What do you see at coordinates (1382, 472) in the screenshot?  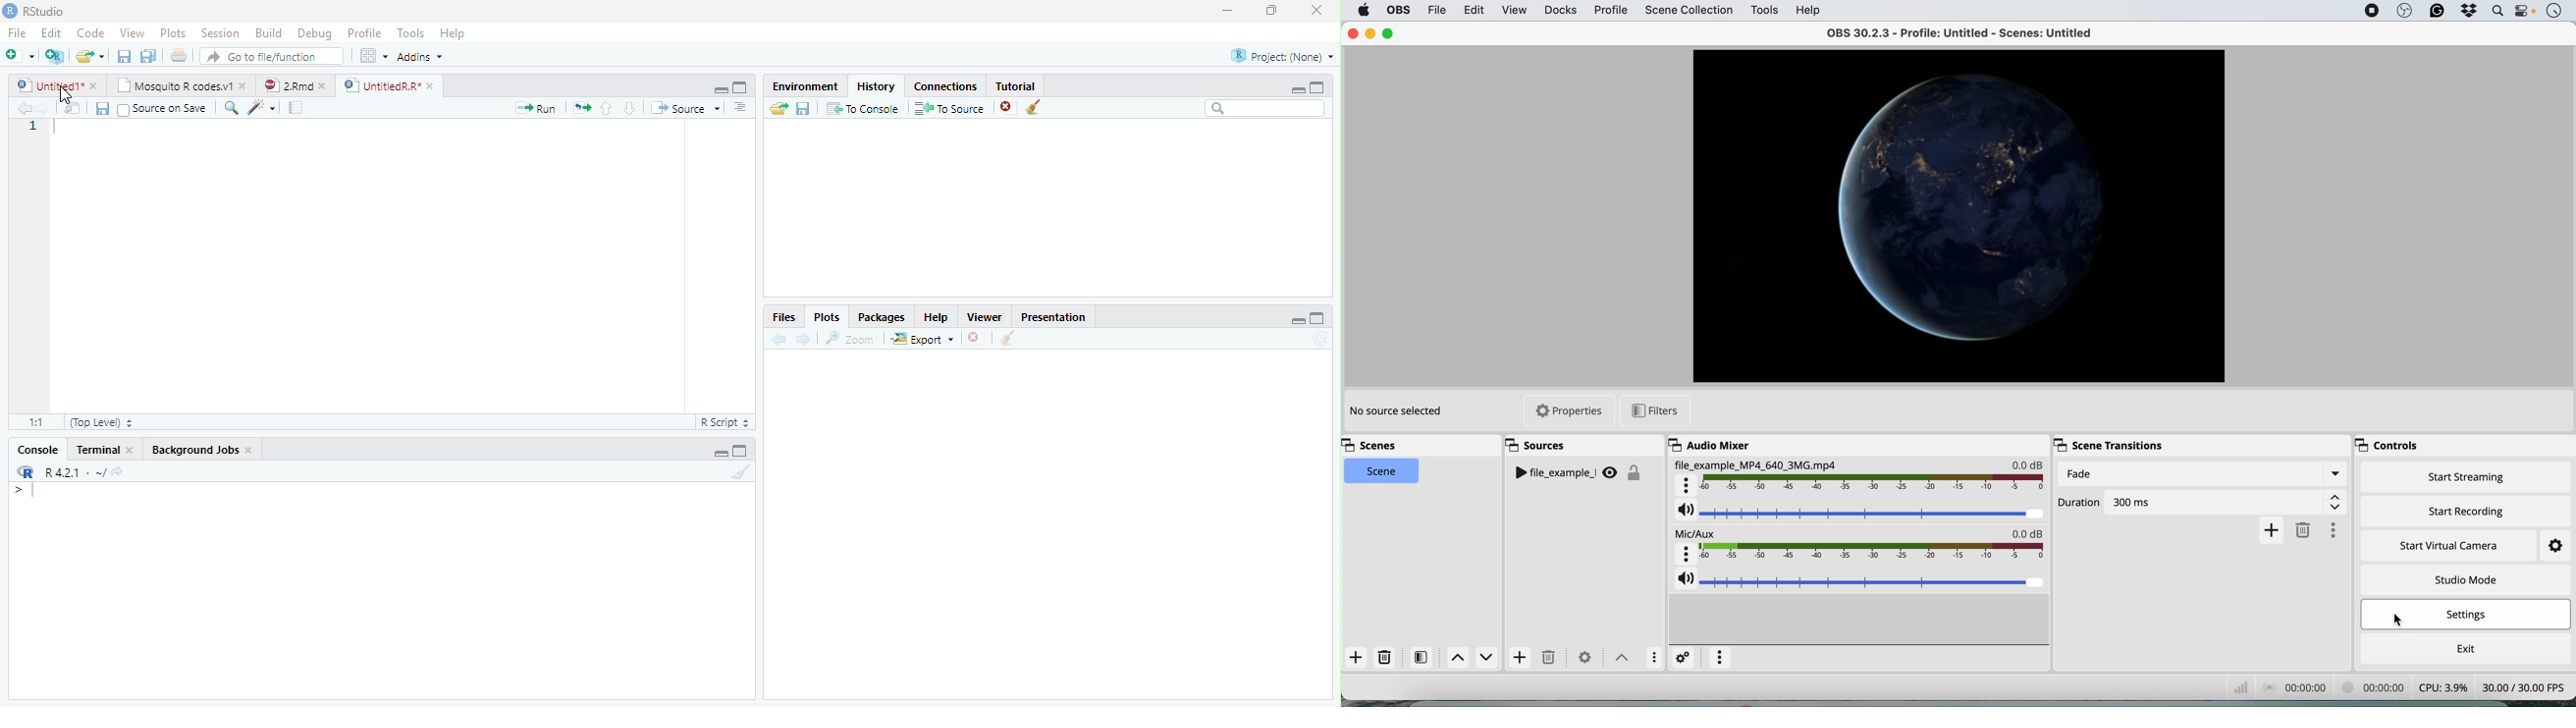 I see `scene` at bounding box center [1382, 472].